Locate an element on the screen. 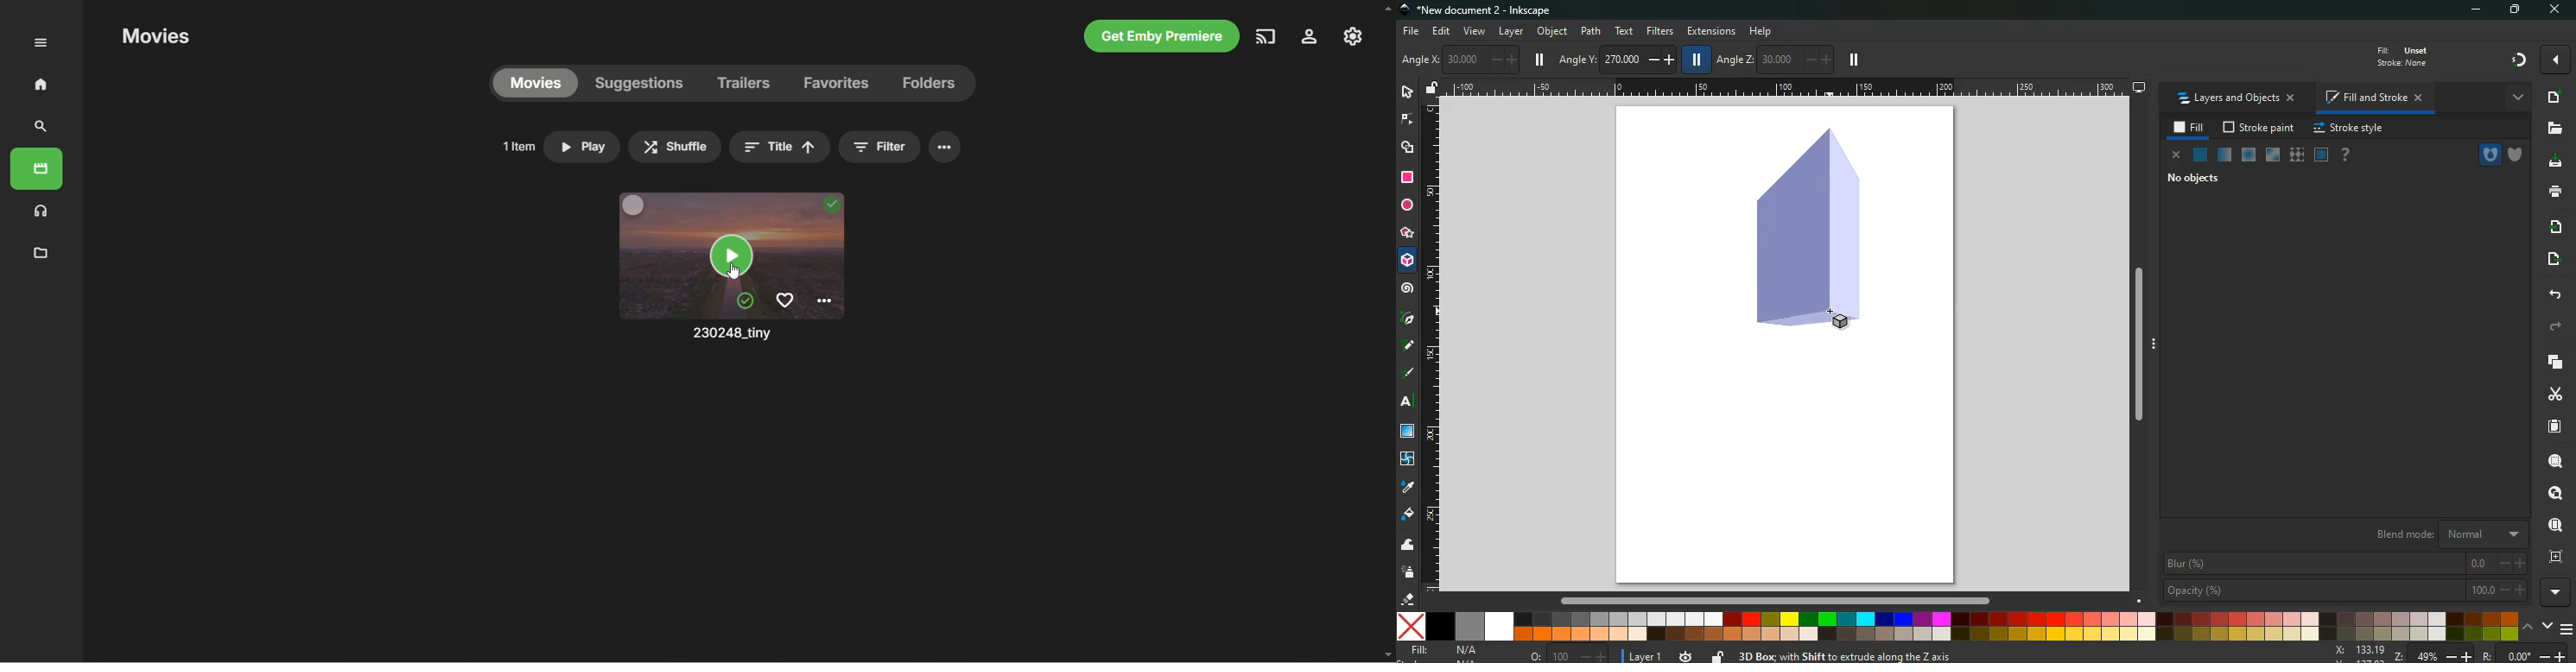 The image size is (2576, 672). Ruler is located at coordinates (1430, 345).